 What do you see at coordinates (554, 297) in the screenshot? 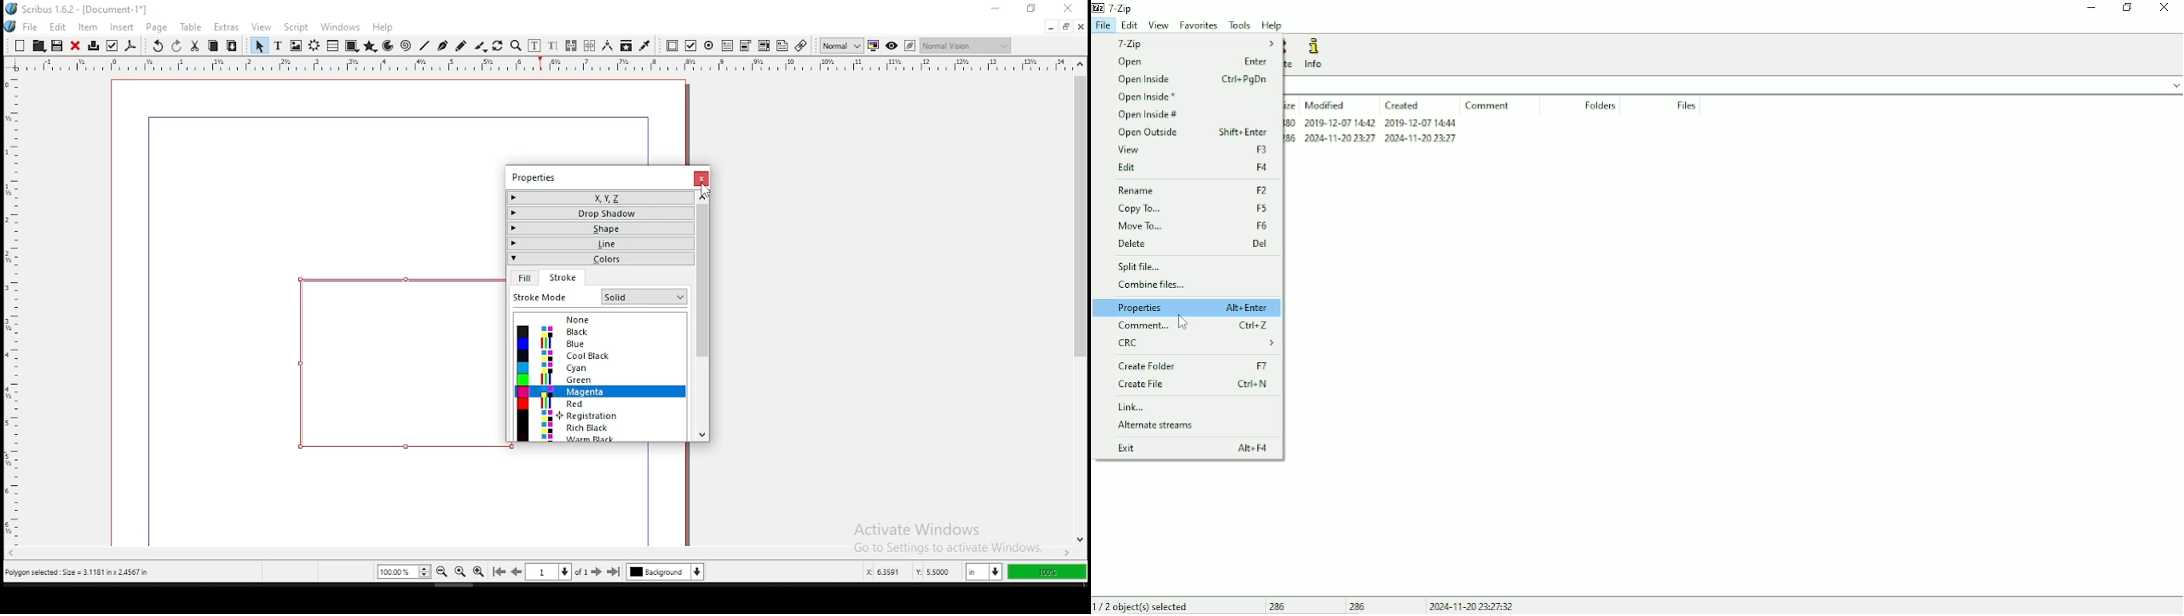
I see `fit mode` at bounding box center [554, 297].